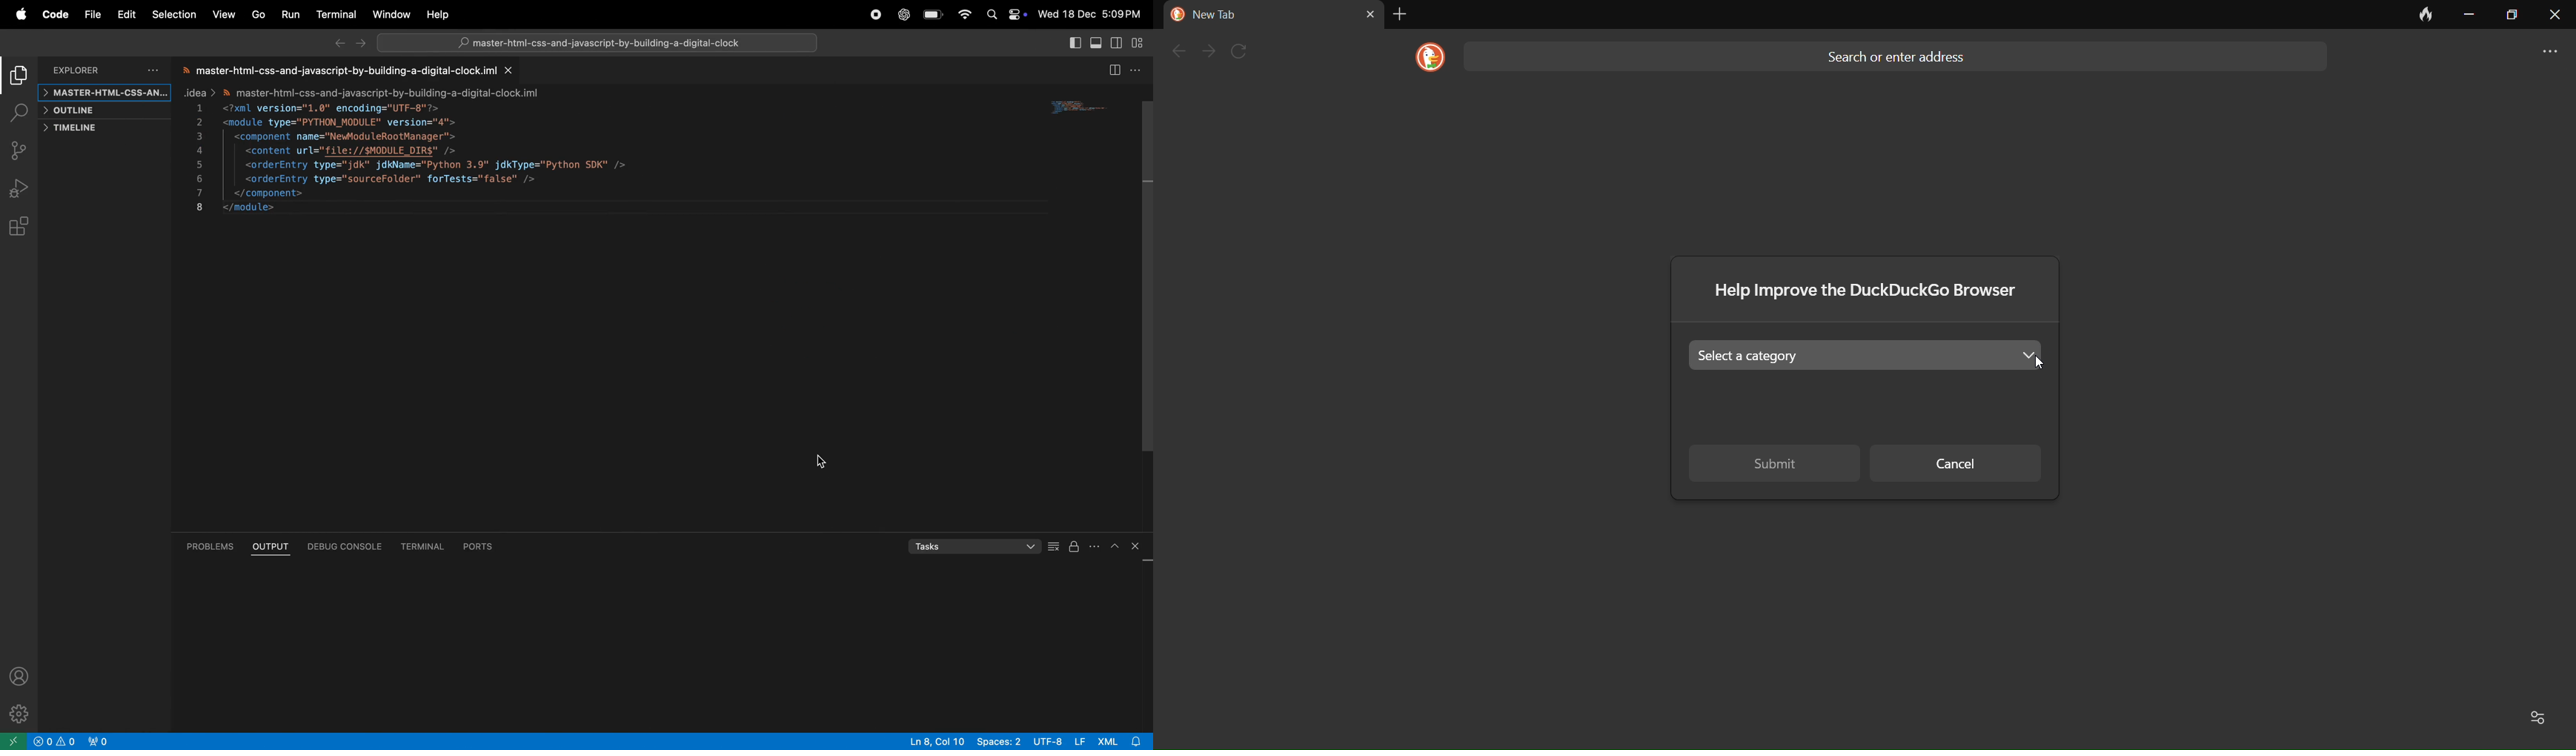 The height and width of the screenshot is (756, 2576). Describe the element at coordinates (255, 15) in the screenshot. I see `go` at that location.